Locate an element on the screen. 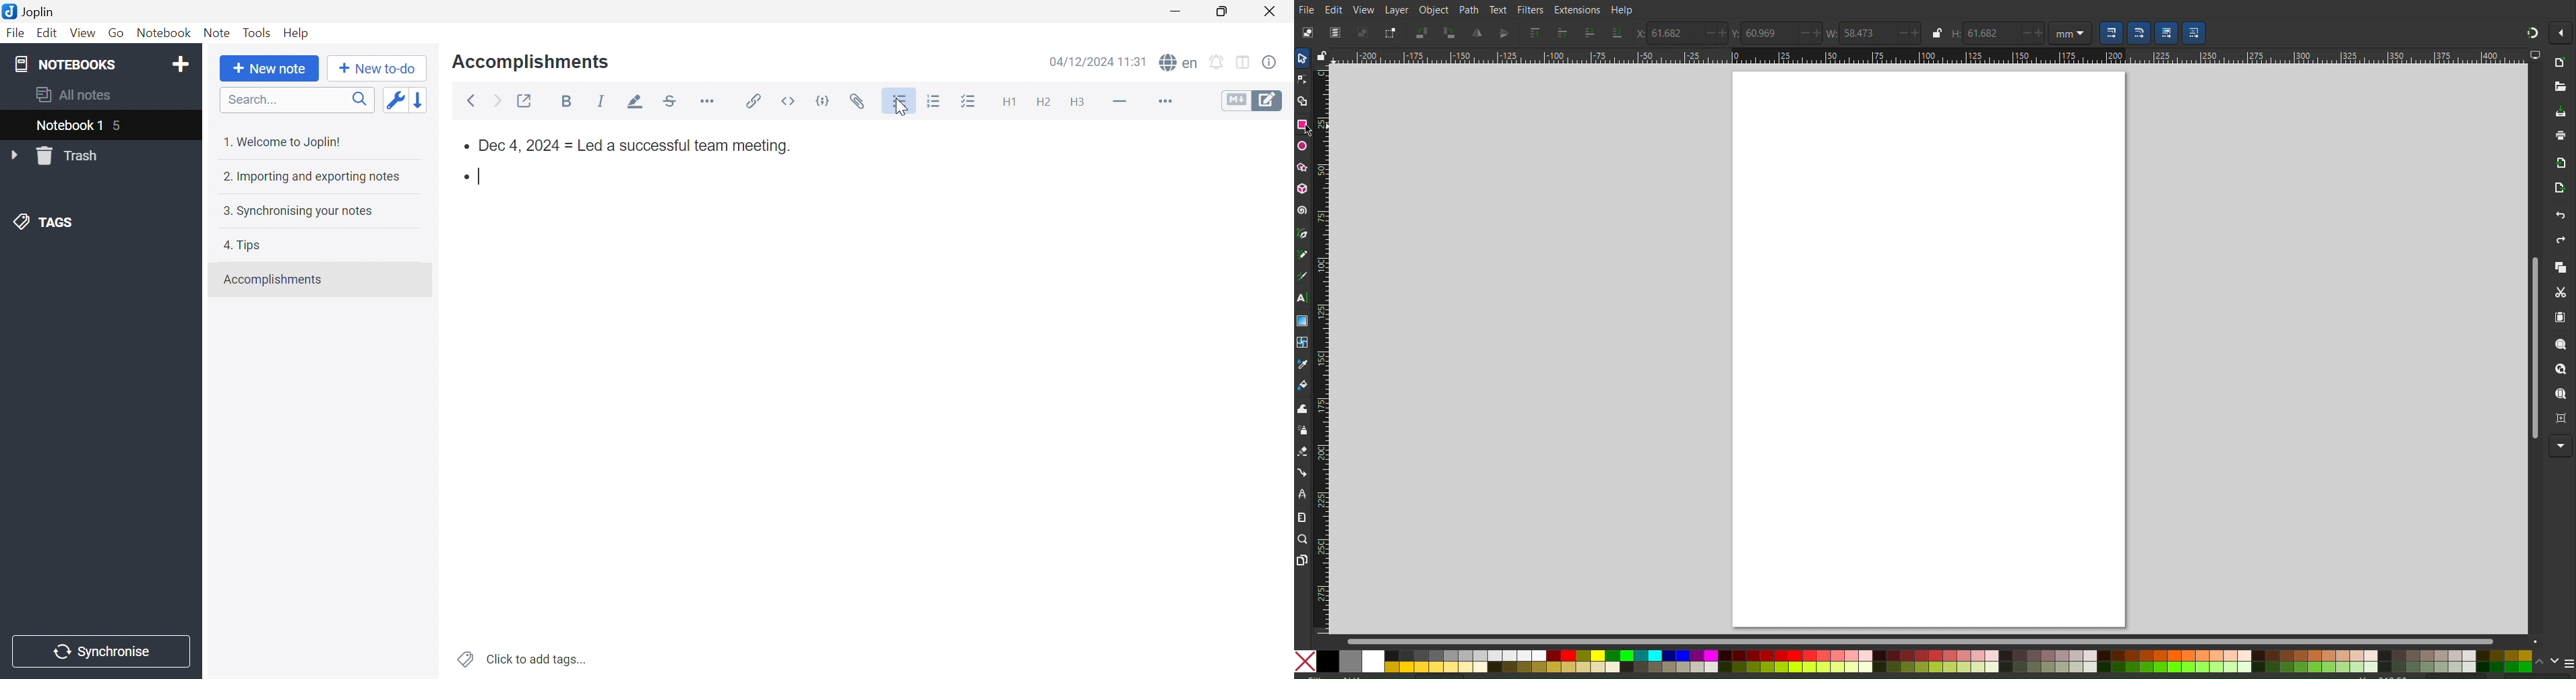  1. Welcome to Joplin! is located at coordinates (286, 141).